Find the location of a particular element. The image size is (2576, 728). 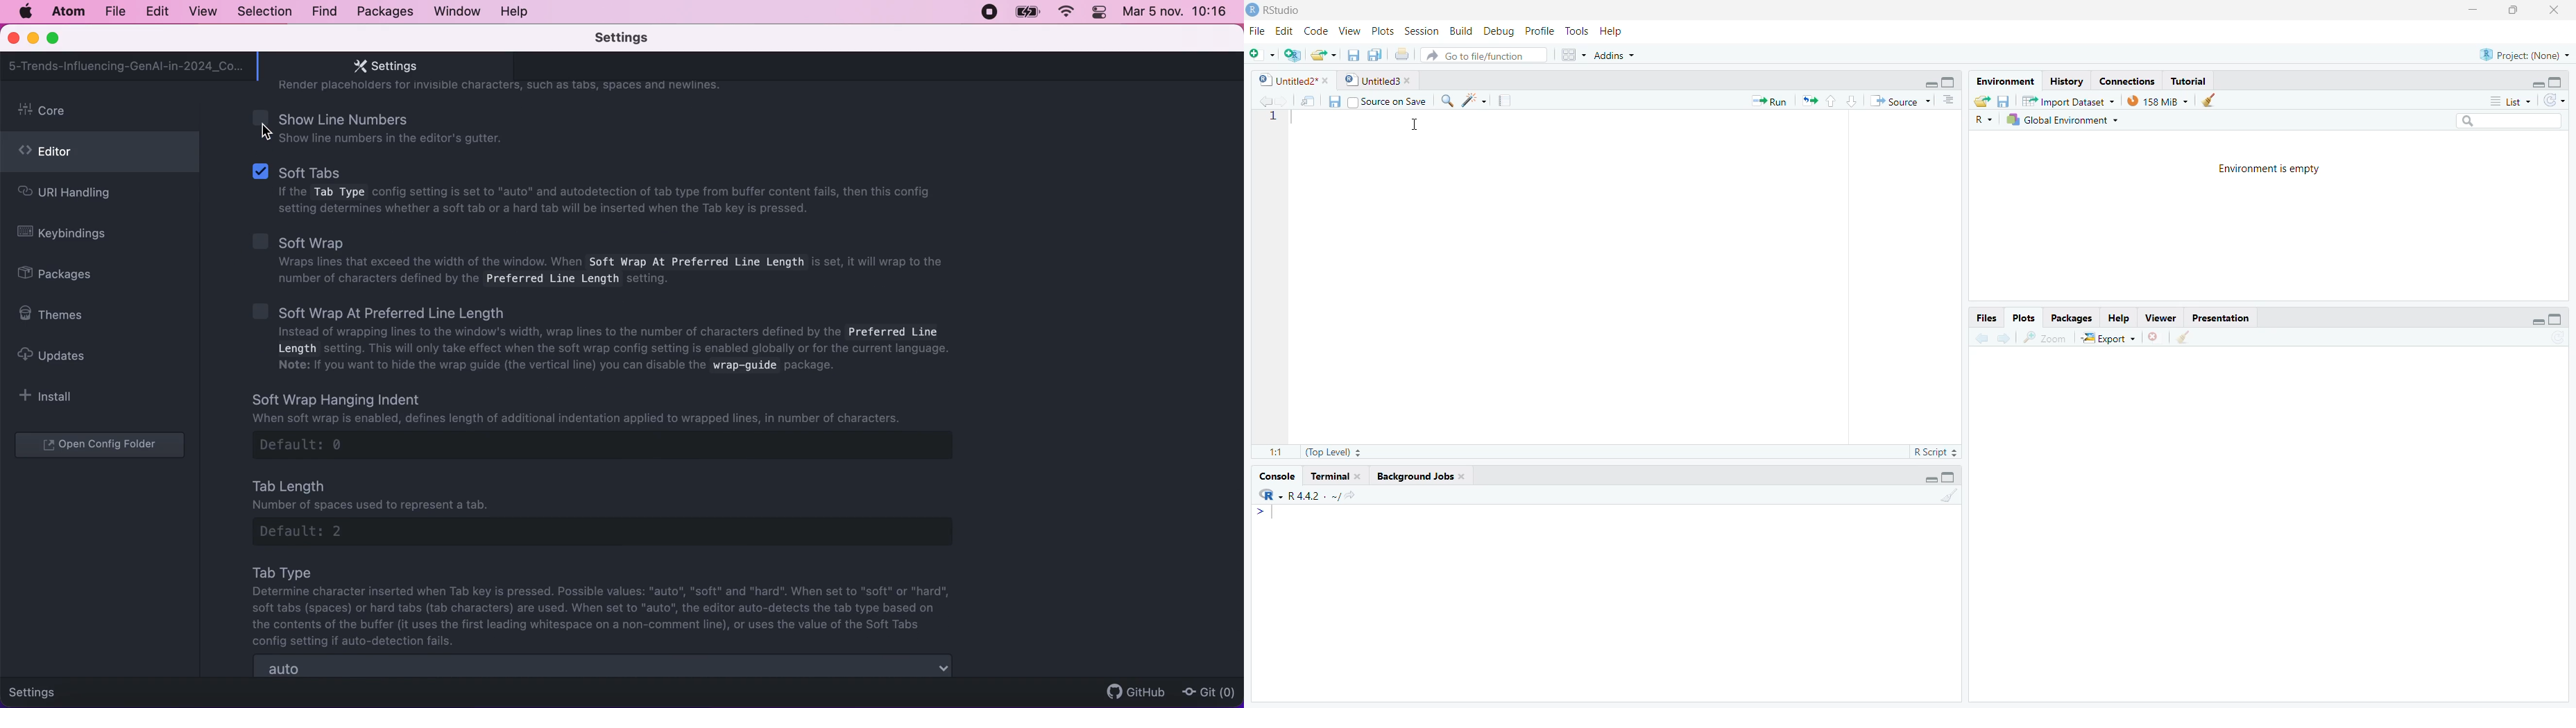

open file is located at coordinates (1321, 53).